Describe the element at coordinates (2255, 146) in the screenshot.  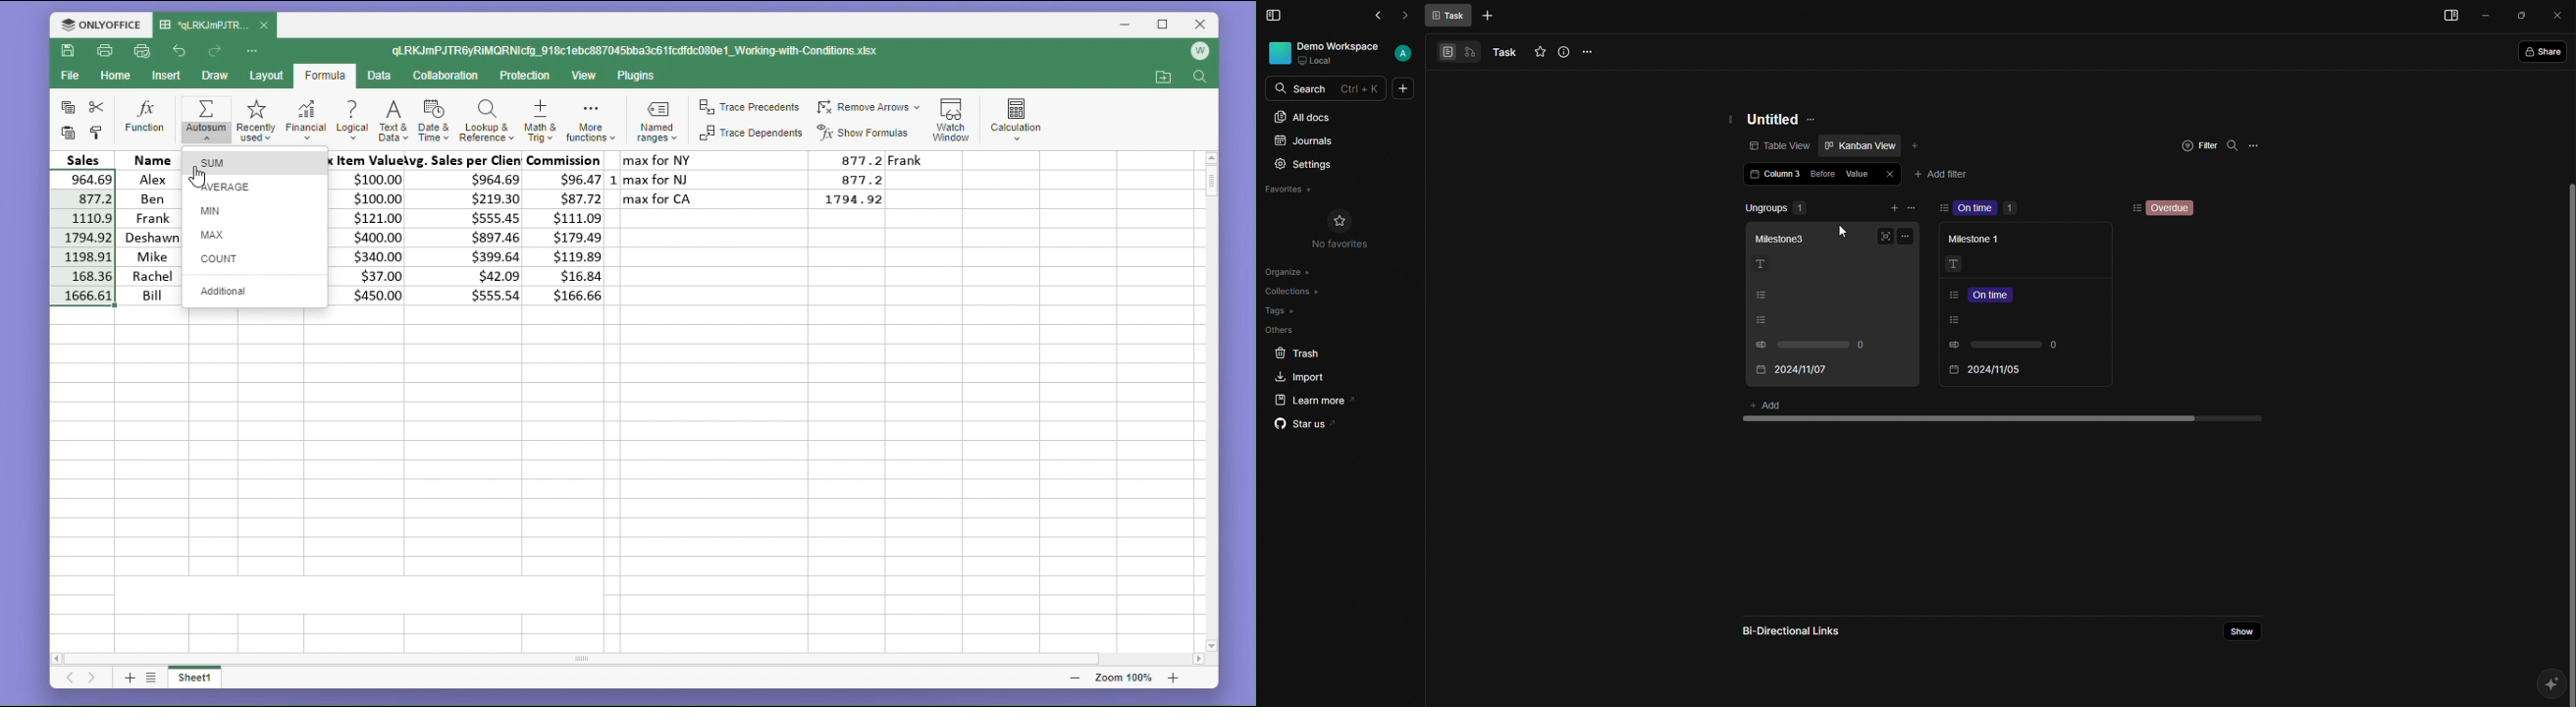
I see `Options` at that location.